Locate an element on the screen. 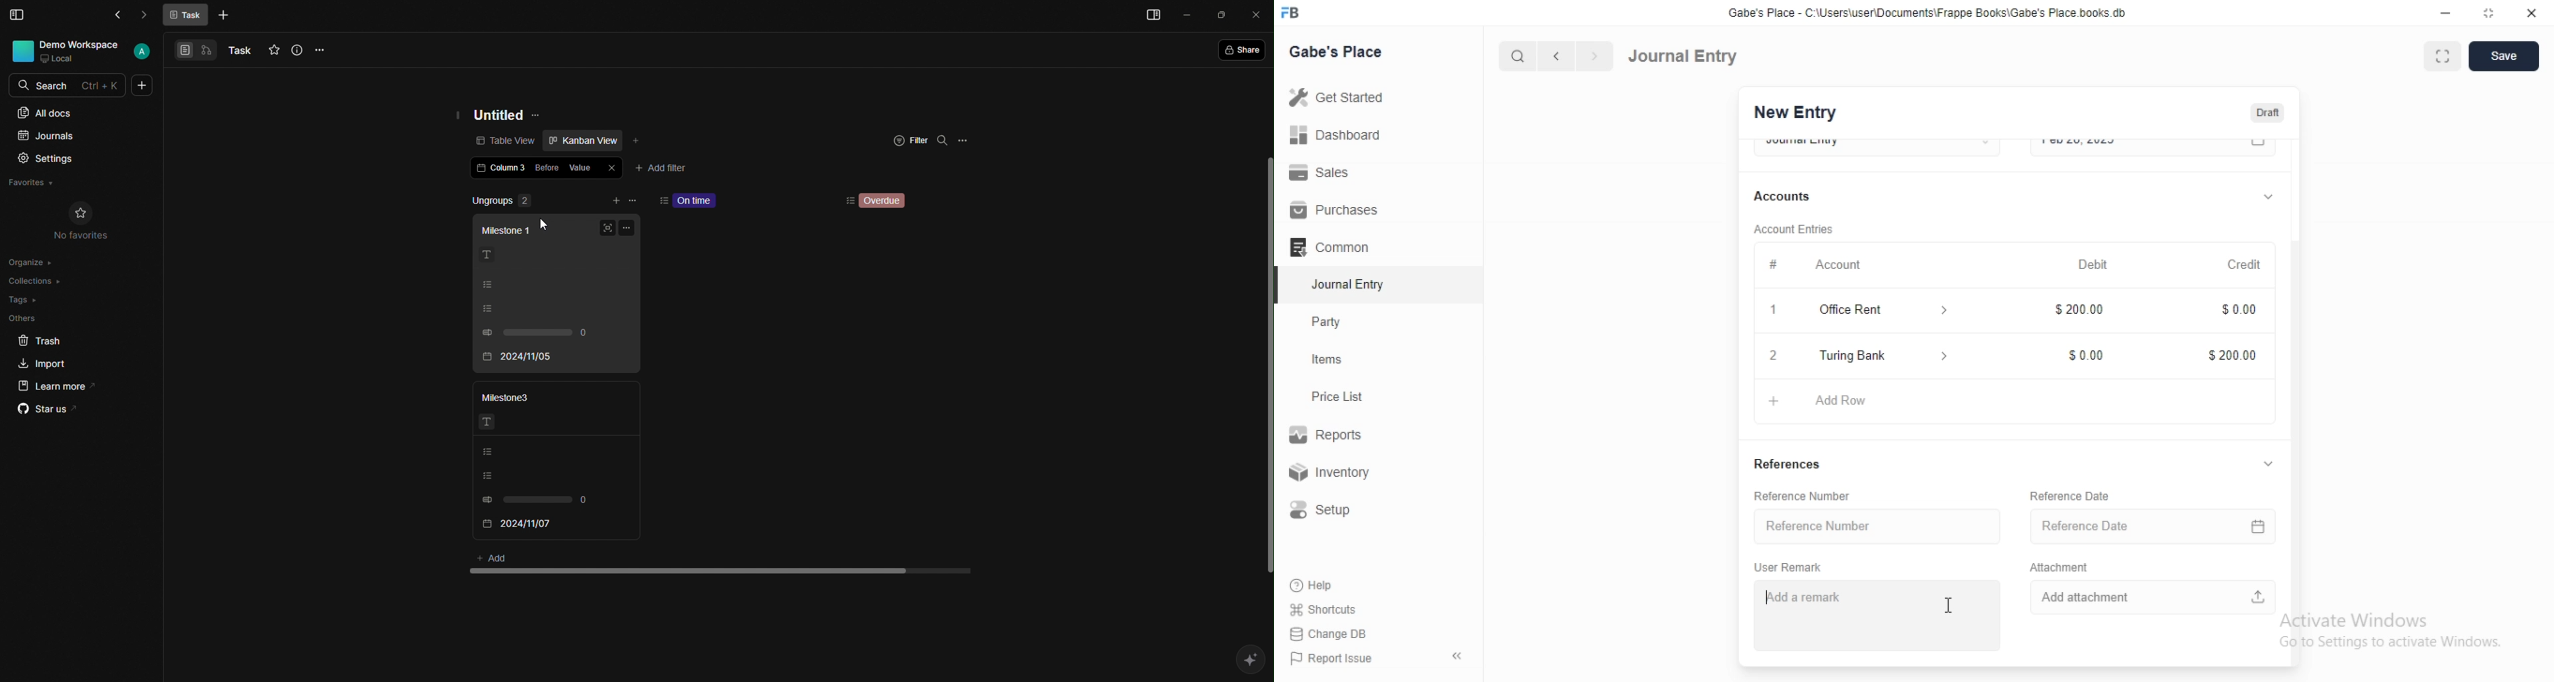 This screenshot has width=2576, height=700. Search is located at coordinates (944, 142).